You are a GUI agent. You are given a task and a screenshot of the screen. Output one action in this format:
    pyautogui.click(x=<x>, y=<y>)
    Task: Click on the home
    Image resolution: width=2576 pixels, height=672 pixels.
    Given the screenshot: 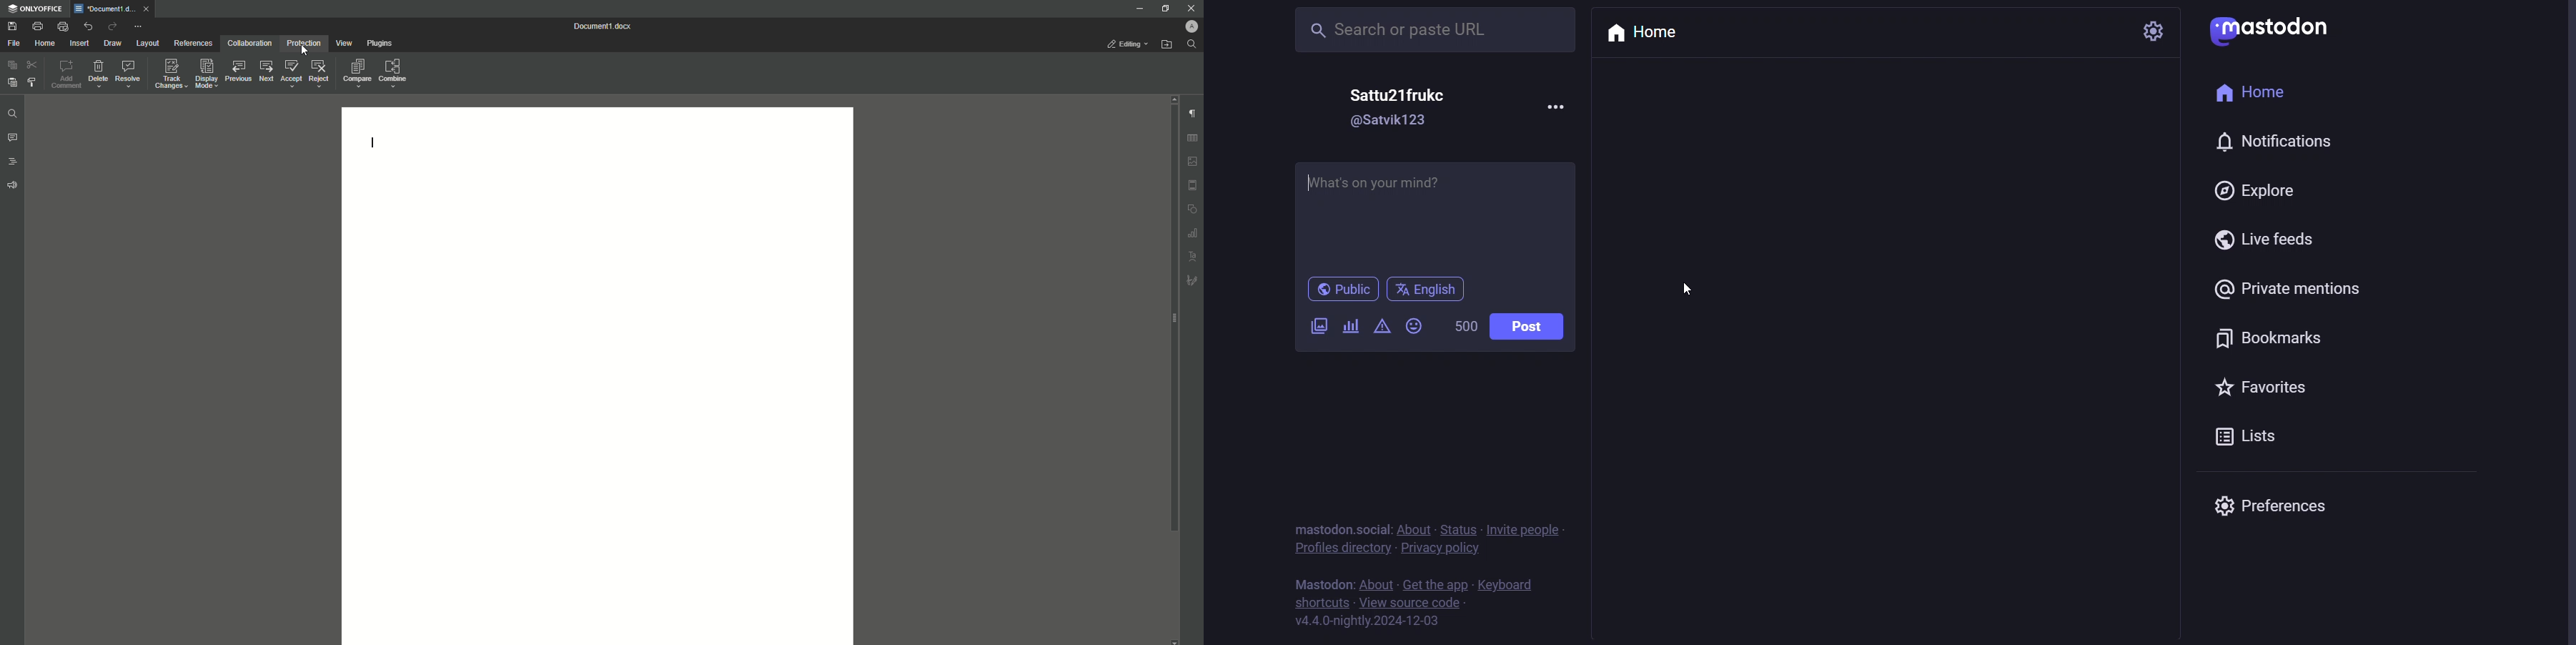 What is the action you would take?
    pyautogui.click(x=2249, y=93)
    